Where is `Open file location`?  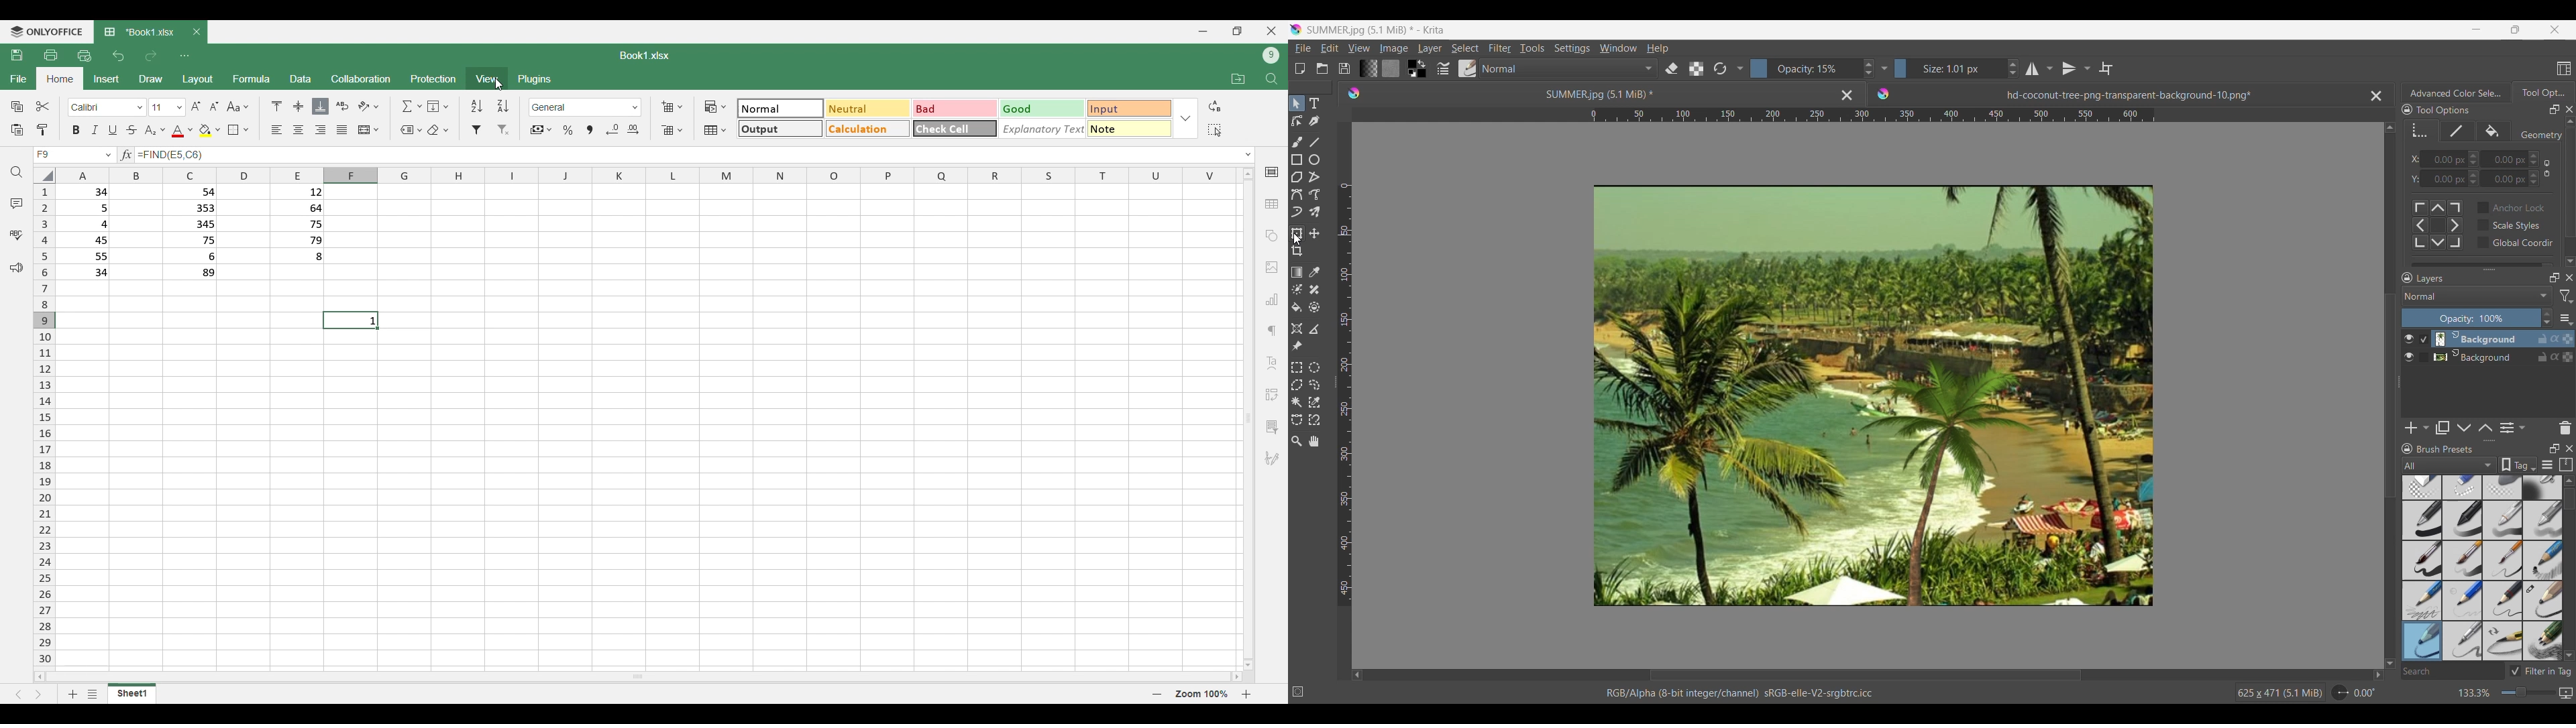 Open file location is located at coordinates (1239, 79).